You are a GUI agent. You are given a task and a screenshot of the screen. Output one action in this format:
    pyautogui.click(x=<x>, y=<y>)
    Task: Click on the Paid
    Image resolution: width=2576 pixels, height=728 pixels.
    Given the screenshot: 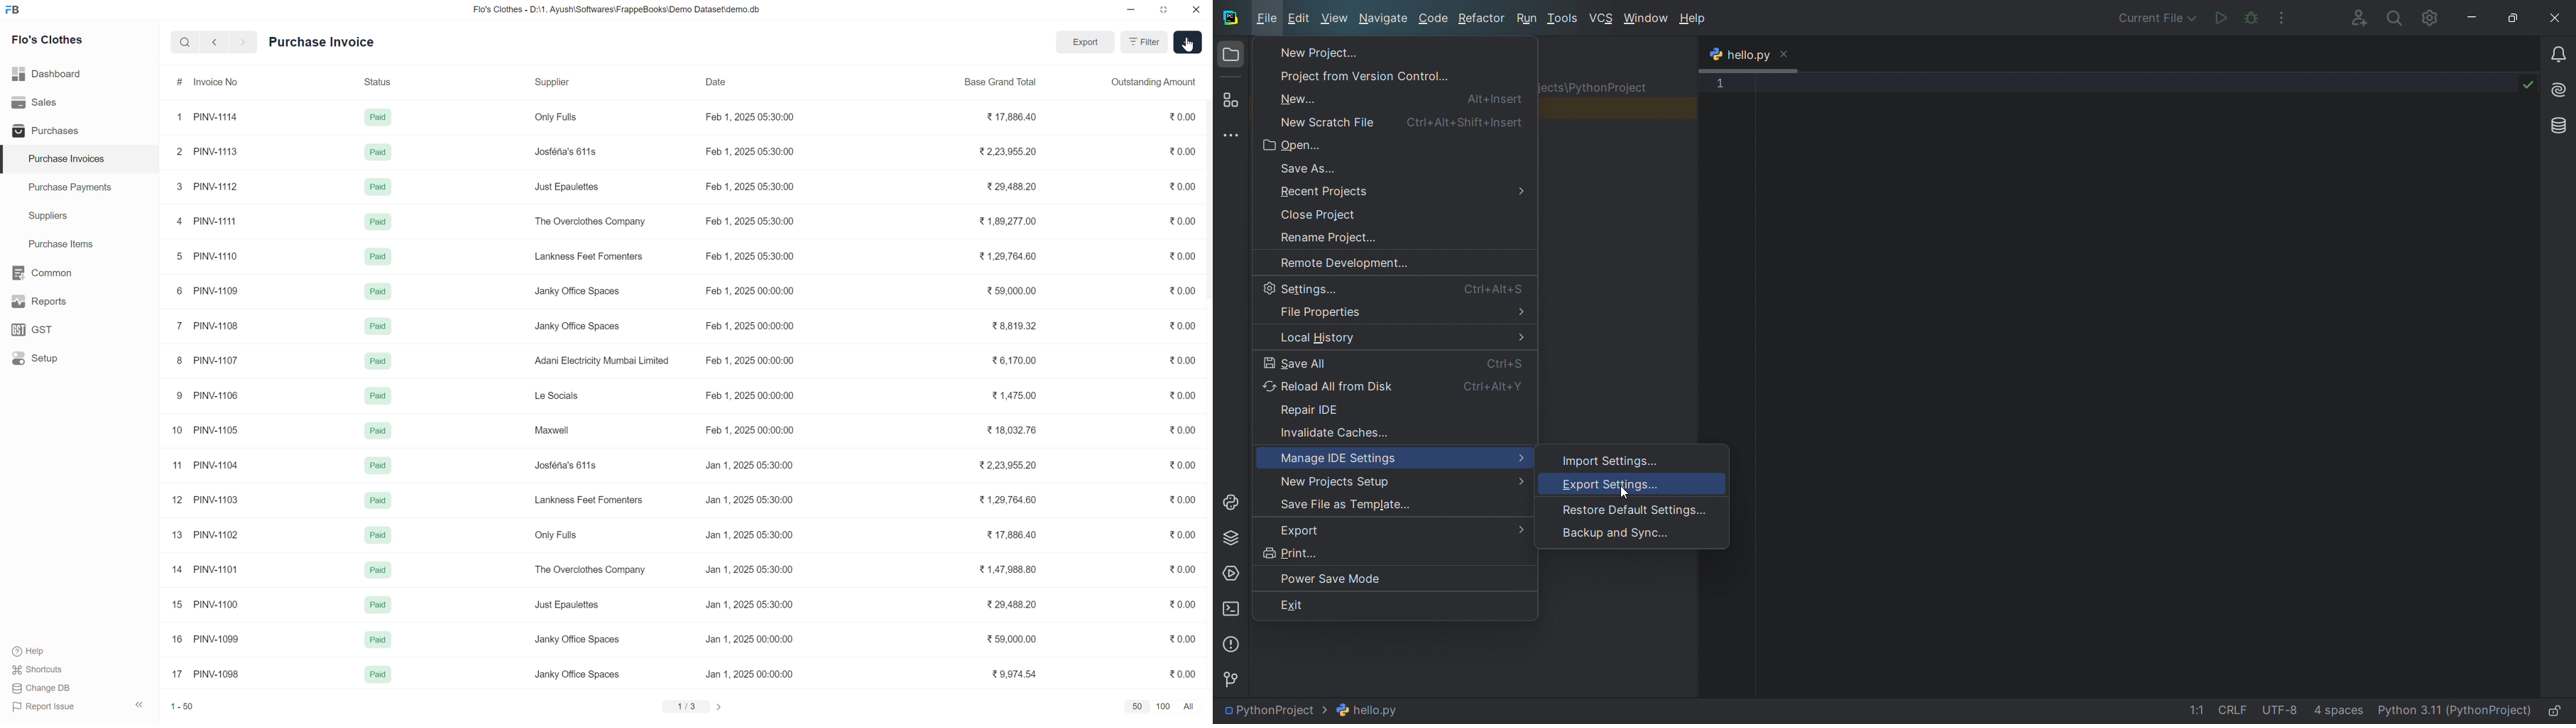 What is the action you would take?
    pyautogui.click(x=378, y=396)
    